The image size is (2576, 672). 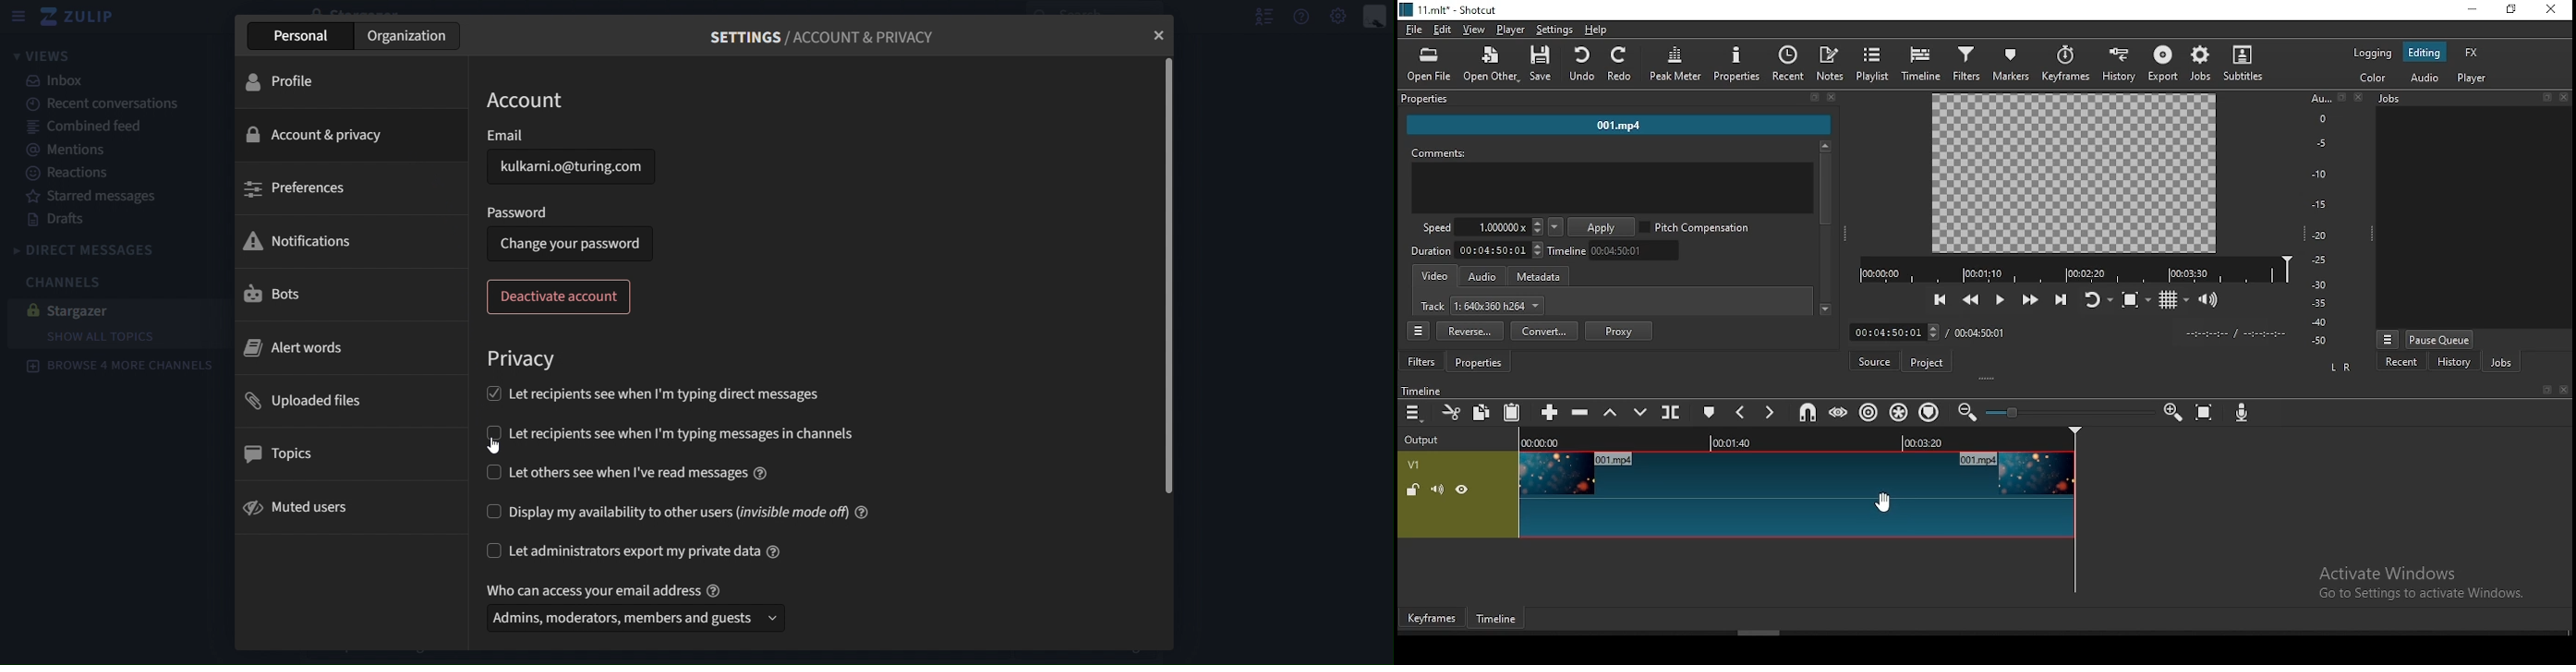 I want to click on stargazer, so click(x=71, y=313).